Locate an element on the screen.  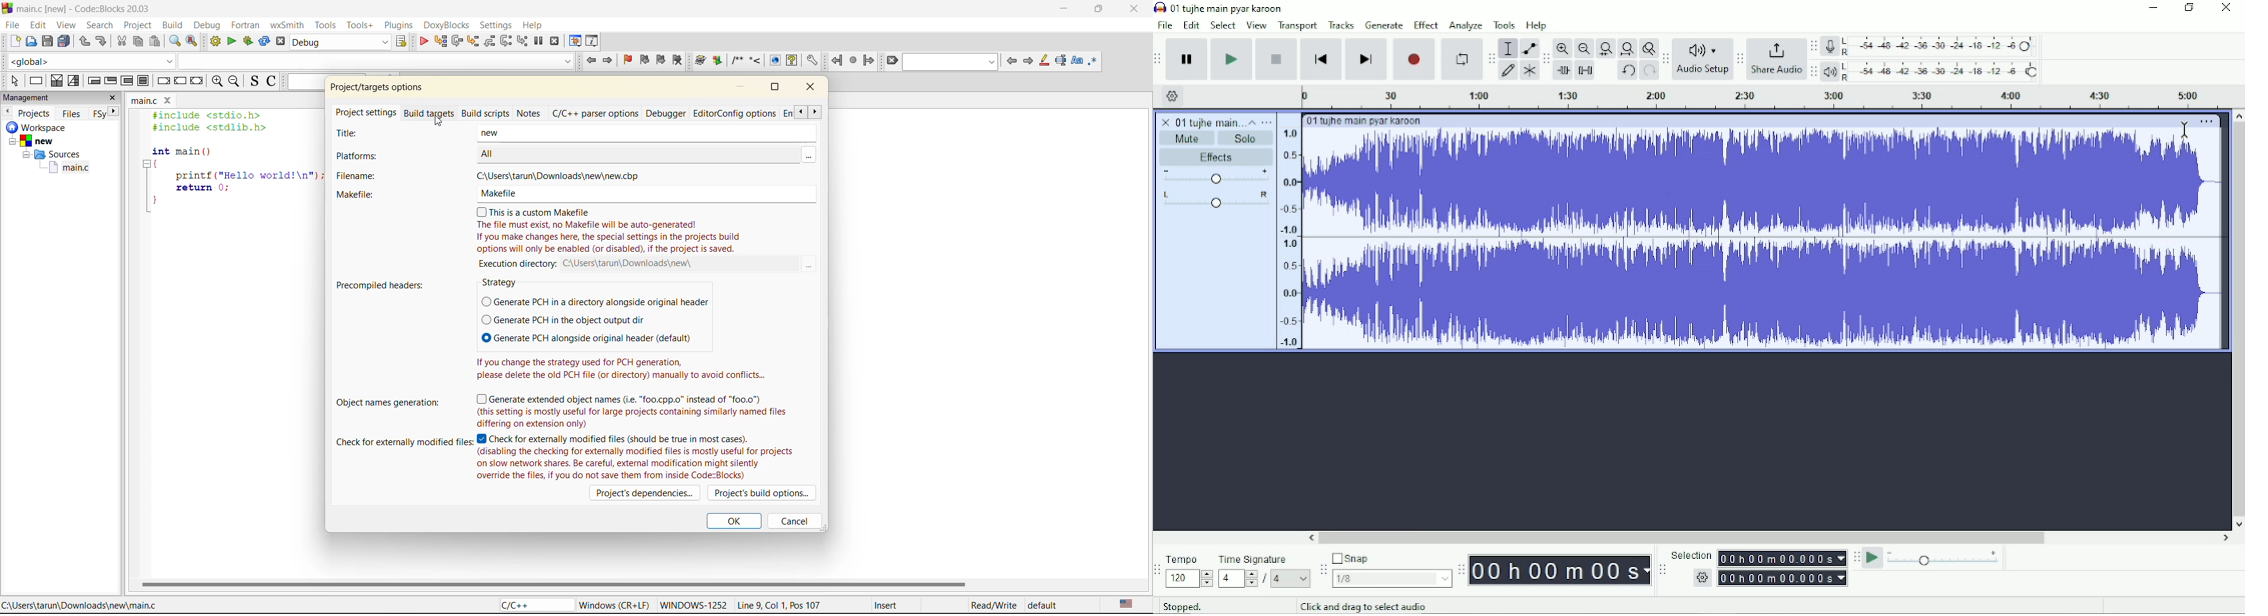
toggle source is located at coordinates (254, 81).